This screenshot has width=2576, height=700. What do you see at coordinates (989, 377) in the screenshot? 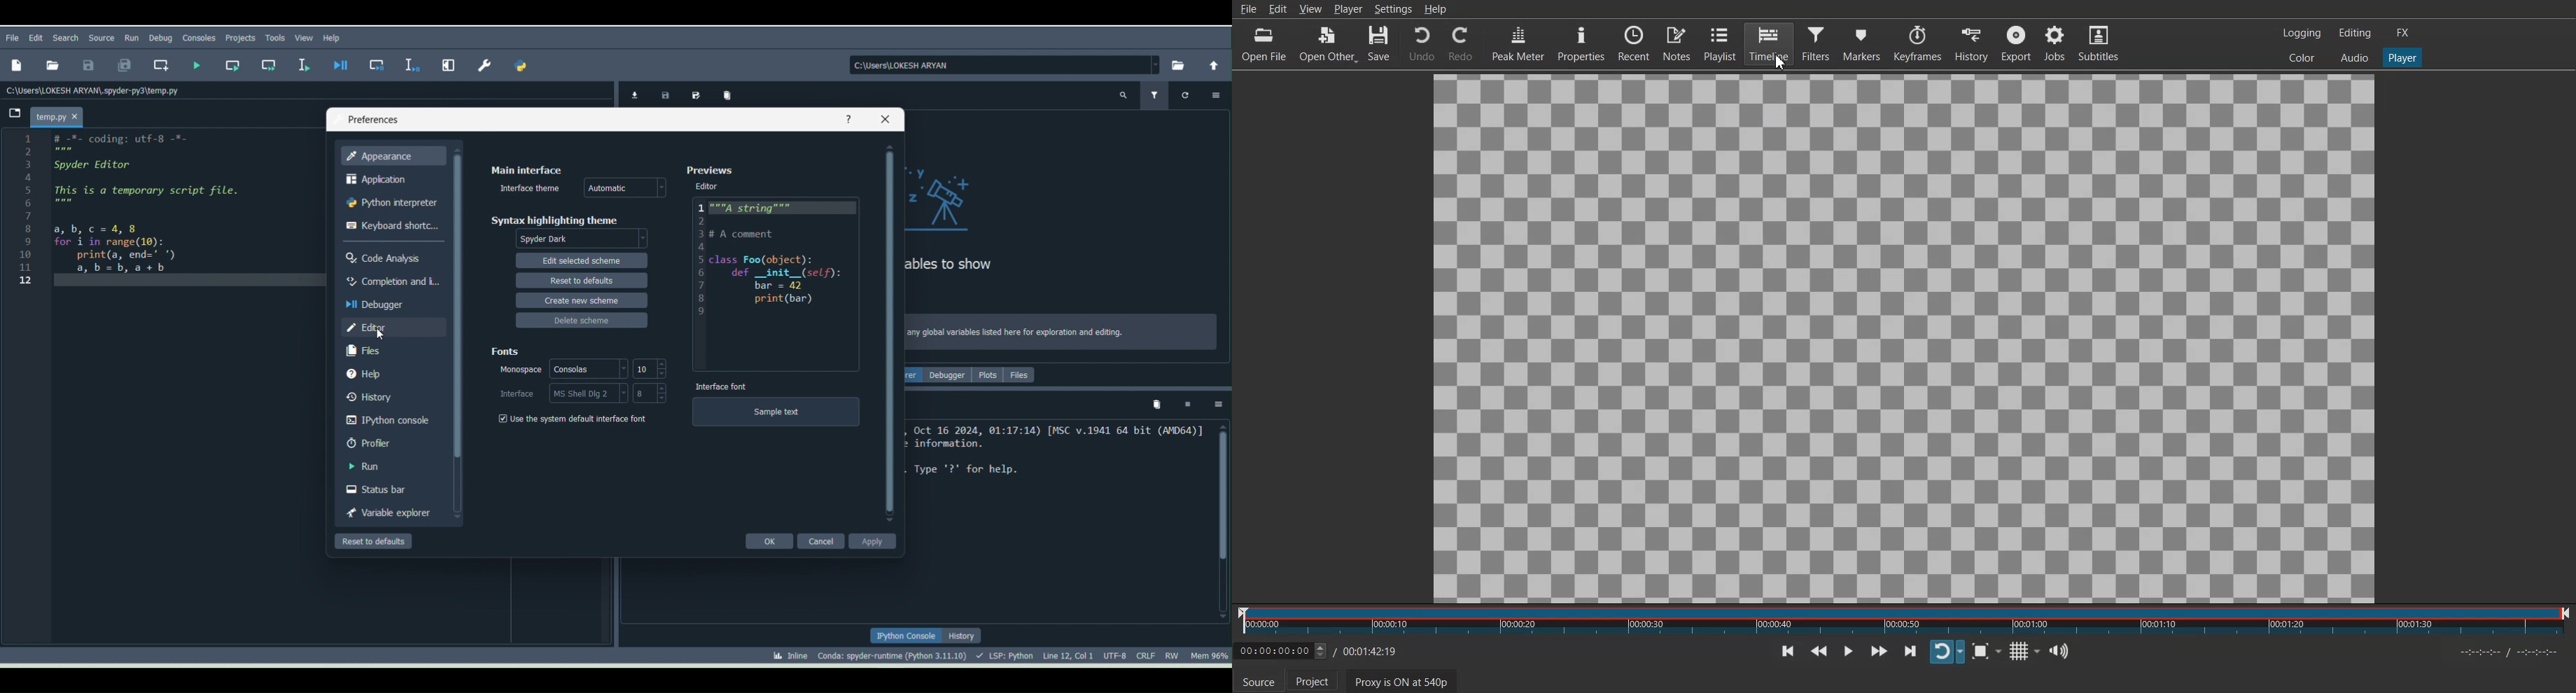
I see `Plots` at bounding box center [989, 377].